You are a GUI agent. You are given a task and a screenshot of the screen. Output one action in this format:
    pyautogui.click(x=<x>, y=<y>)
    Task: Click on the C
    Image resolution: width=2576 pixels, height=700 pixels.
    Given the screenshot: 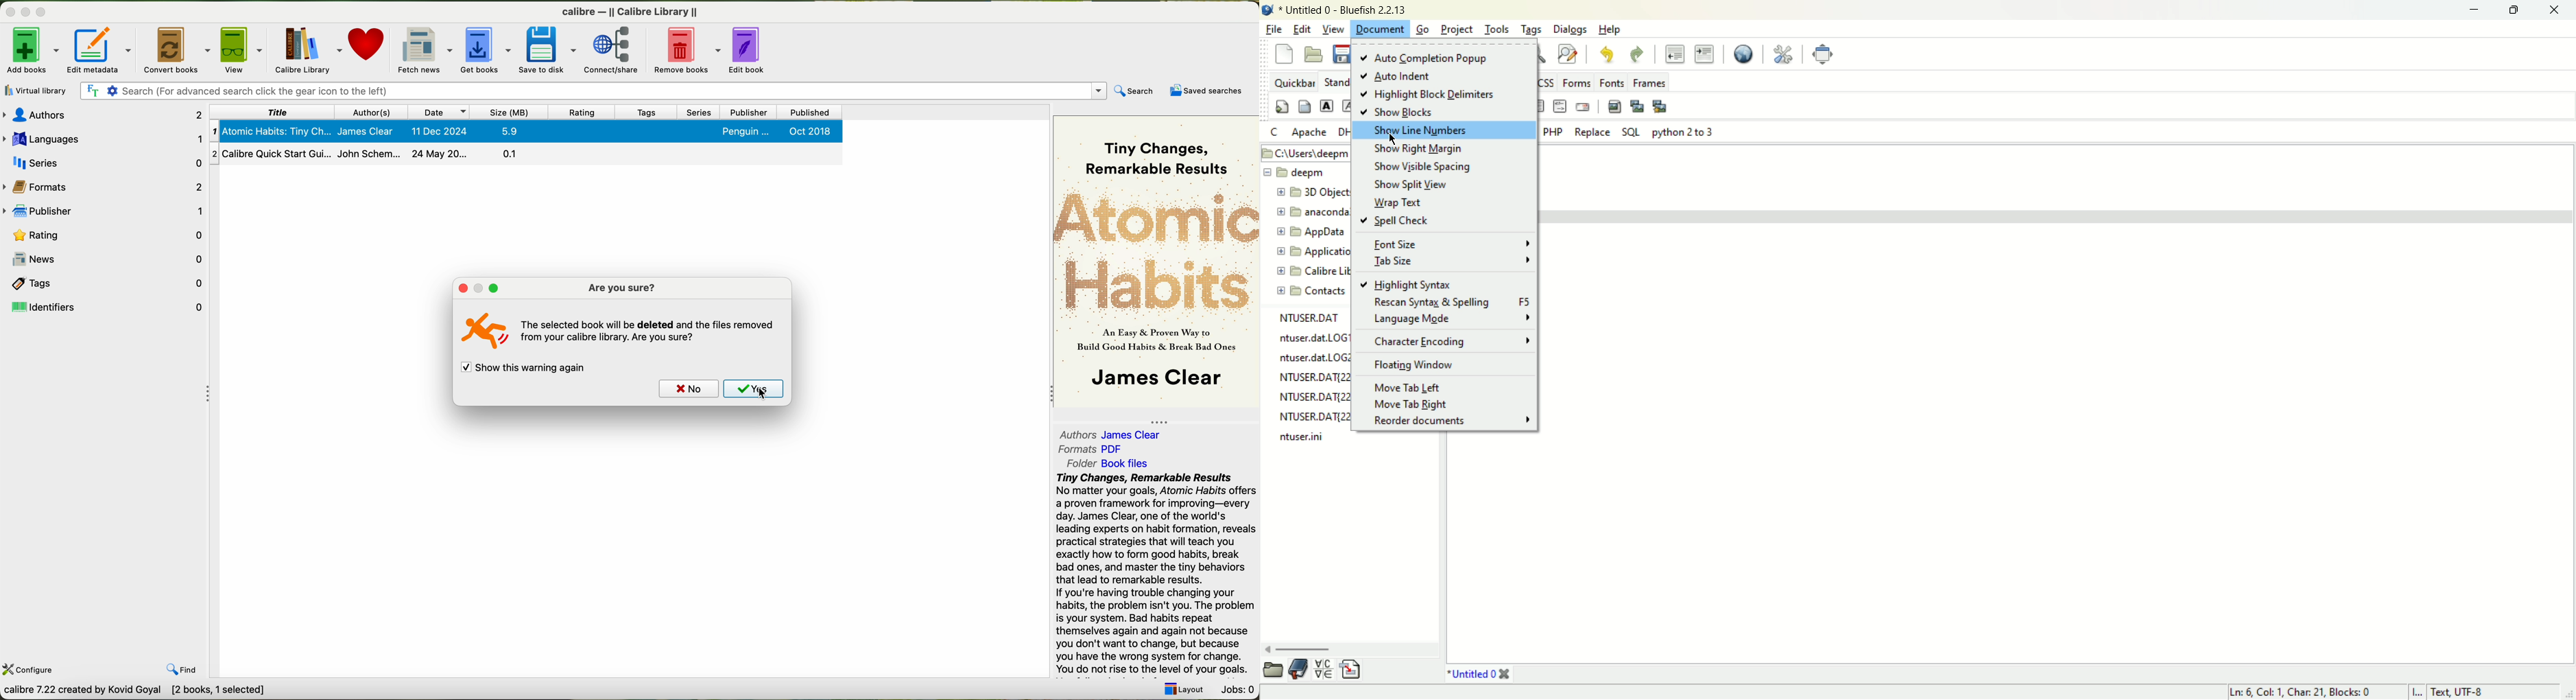 What is the action you would take?
    pyautogui.click(x=1274, y=131)
    